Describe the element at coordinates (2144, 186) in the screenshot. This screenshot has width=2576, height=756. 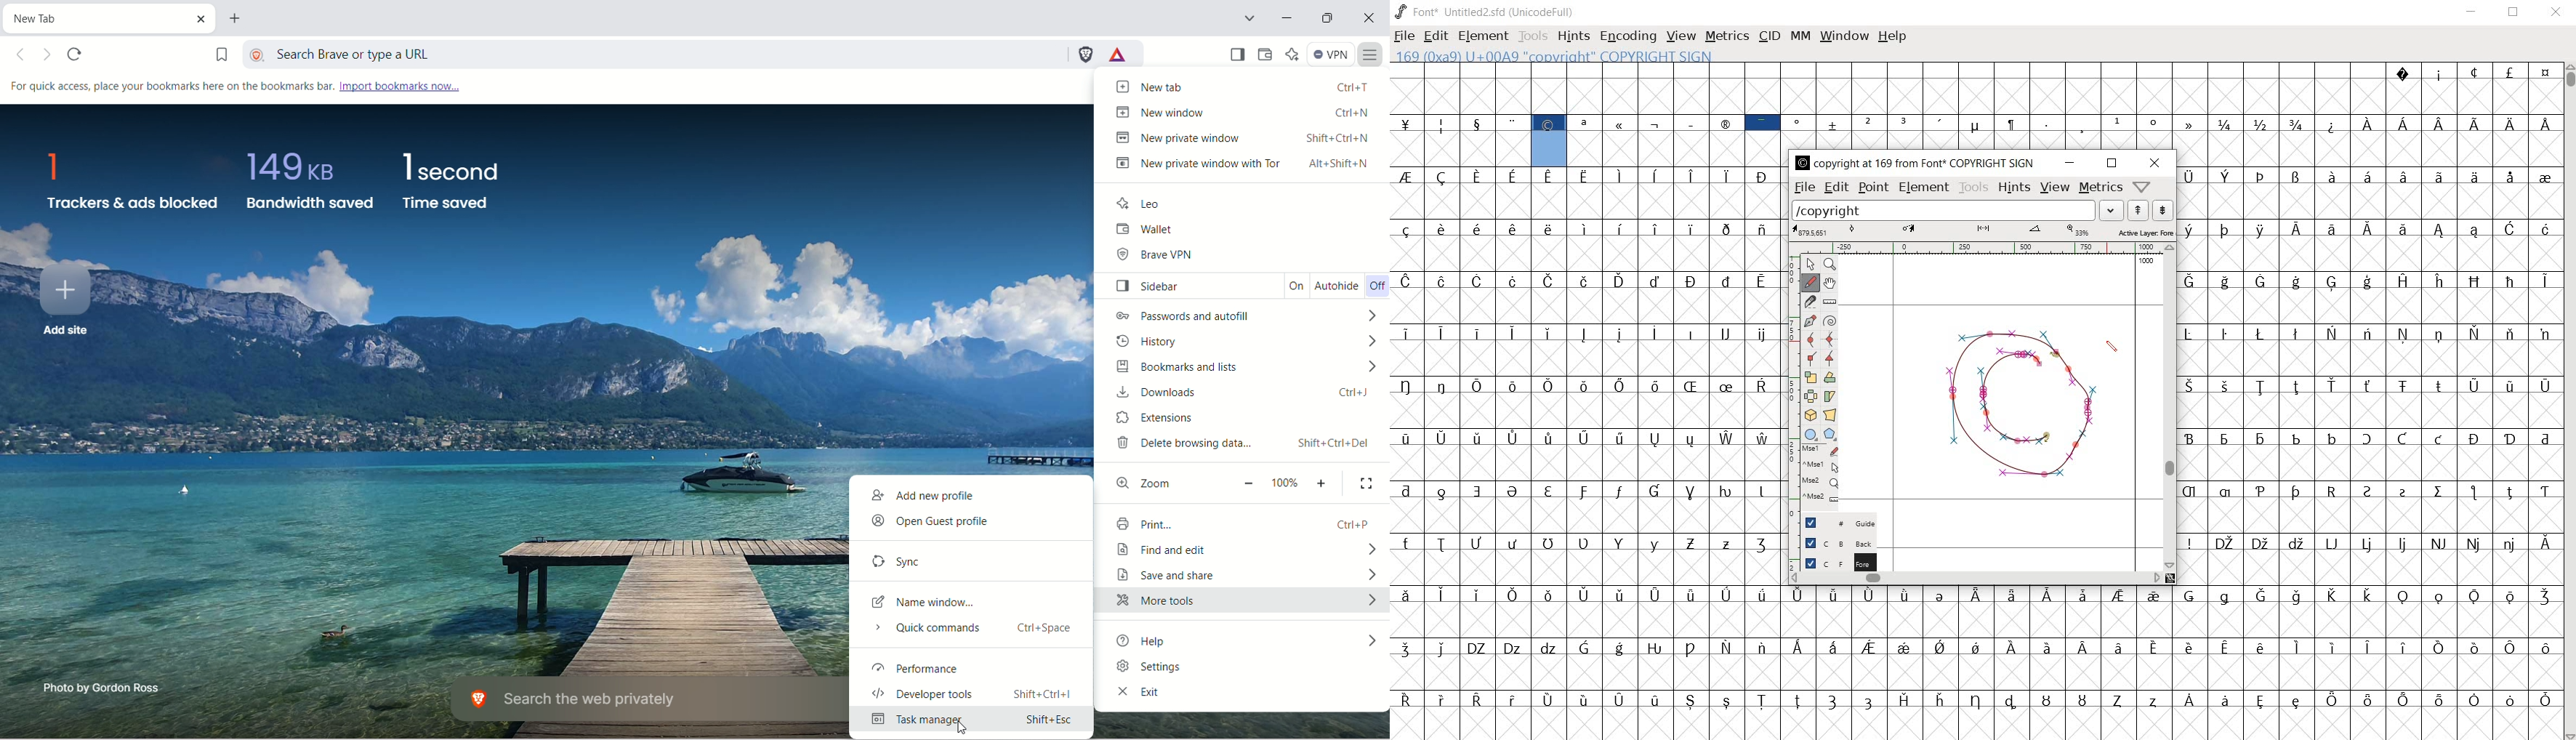
I see `Help/Window` at that location.